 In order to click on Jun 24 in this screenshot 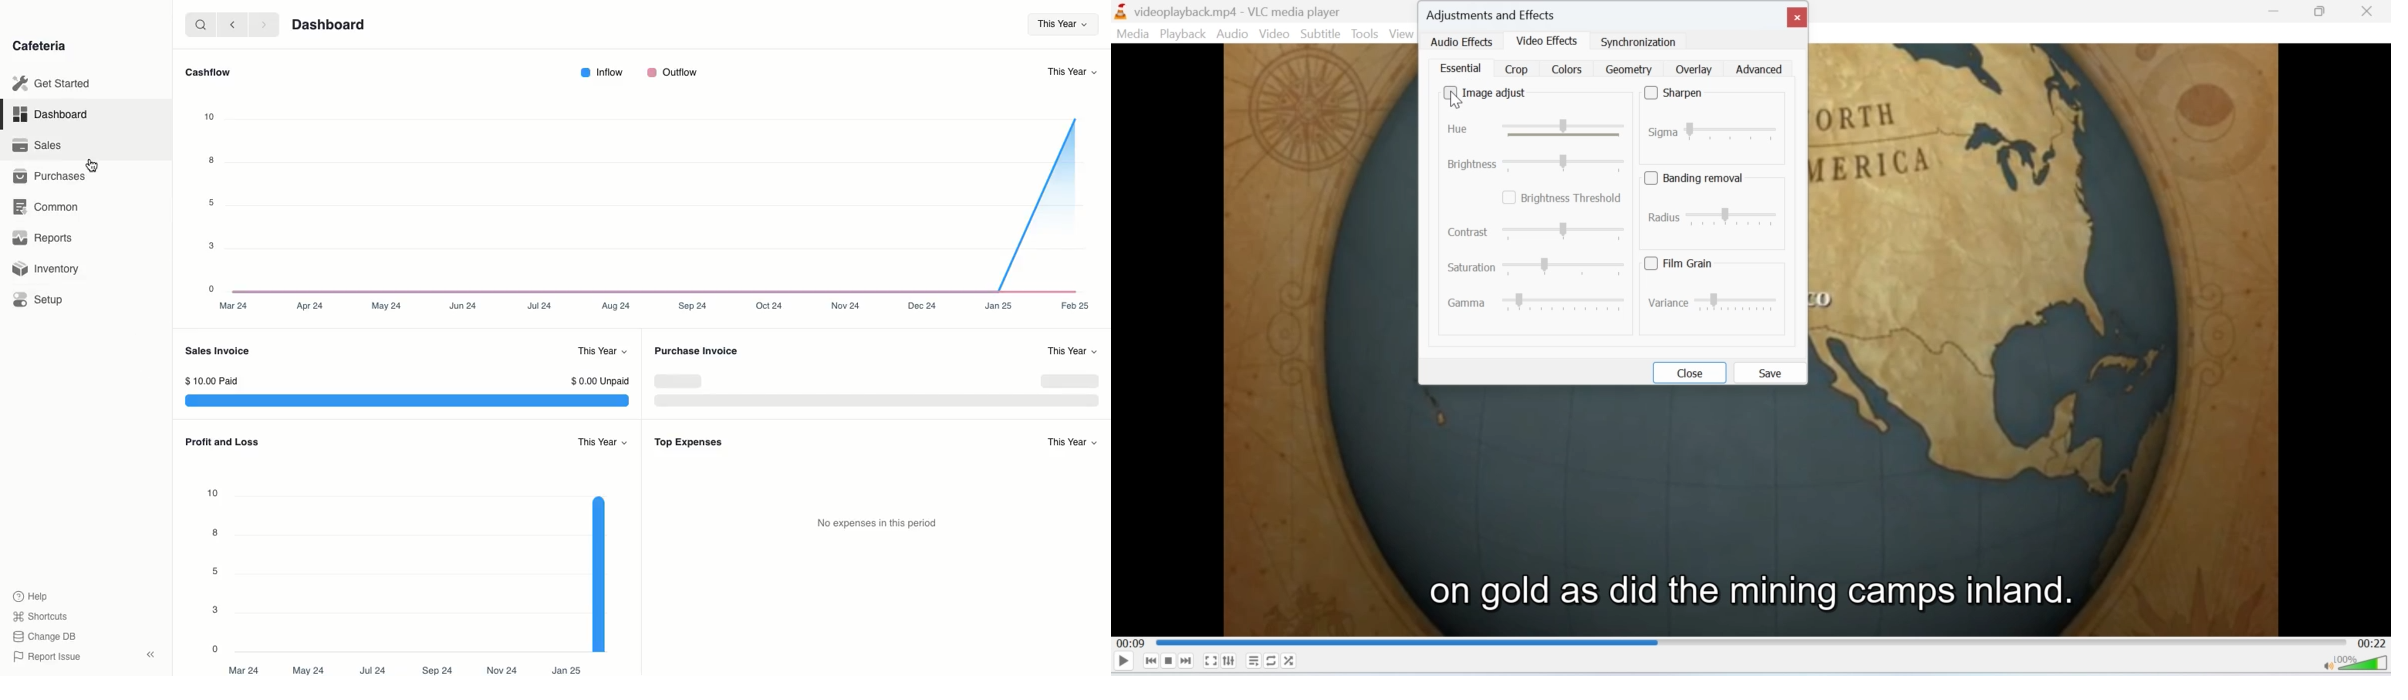, I will do `click(464, 306)`.